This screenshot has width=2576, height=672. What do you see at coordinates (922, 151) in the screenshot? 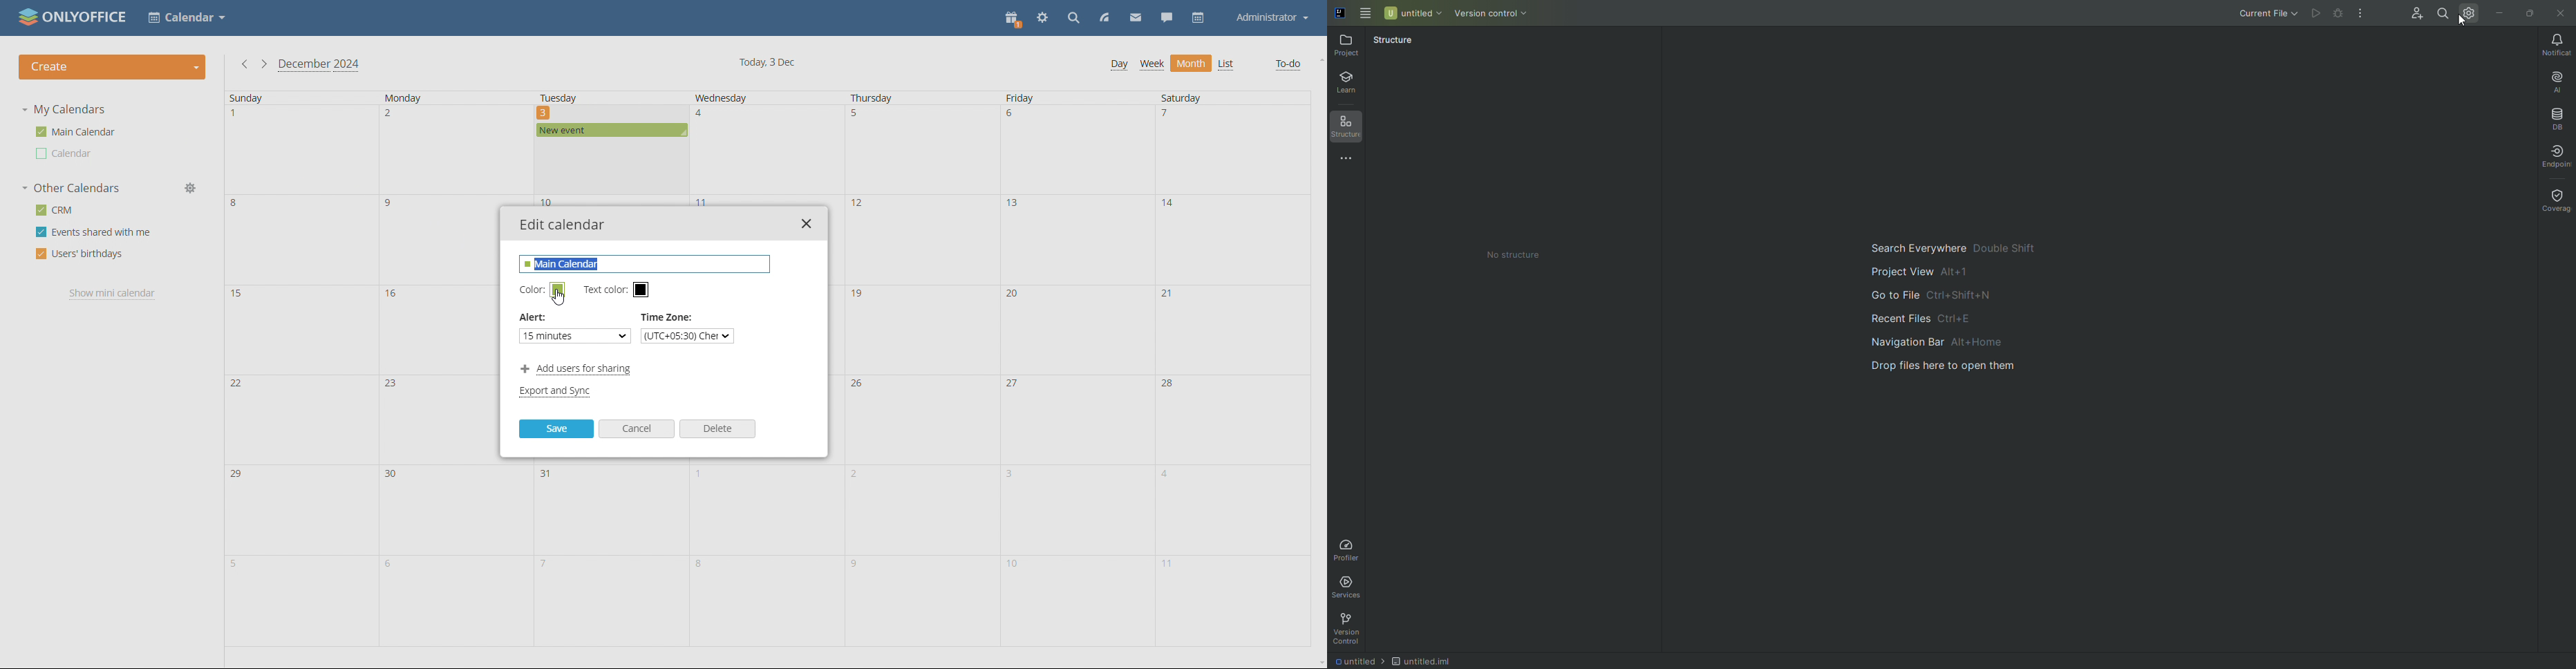
I see `date` at bounding box center [922, 151].